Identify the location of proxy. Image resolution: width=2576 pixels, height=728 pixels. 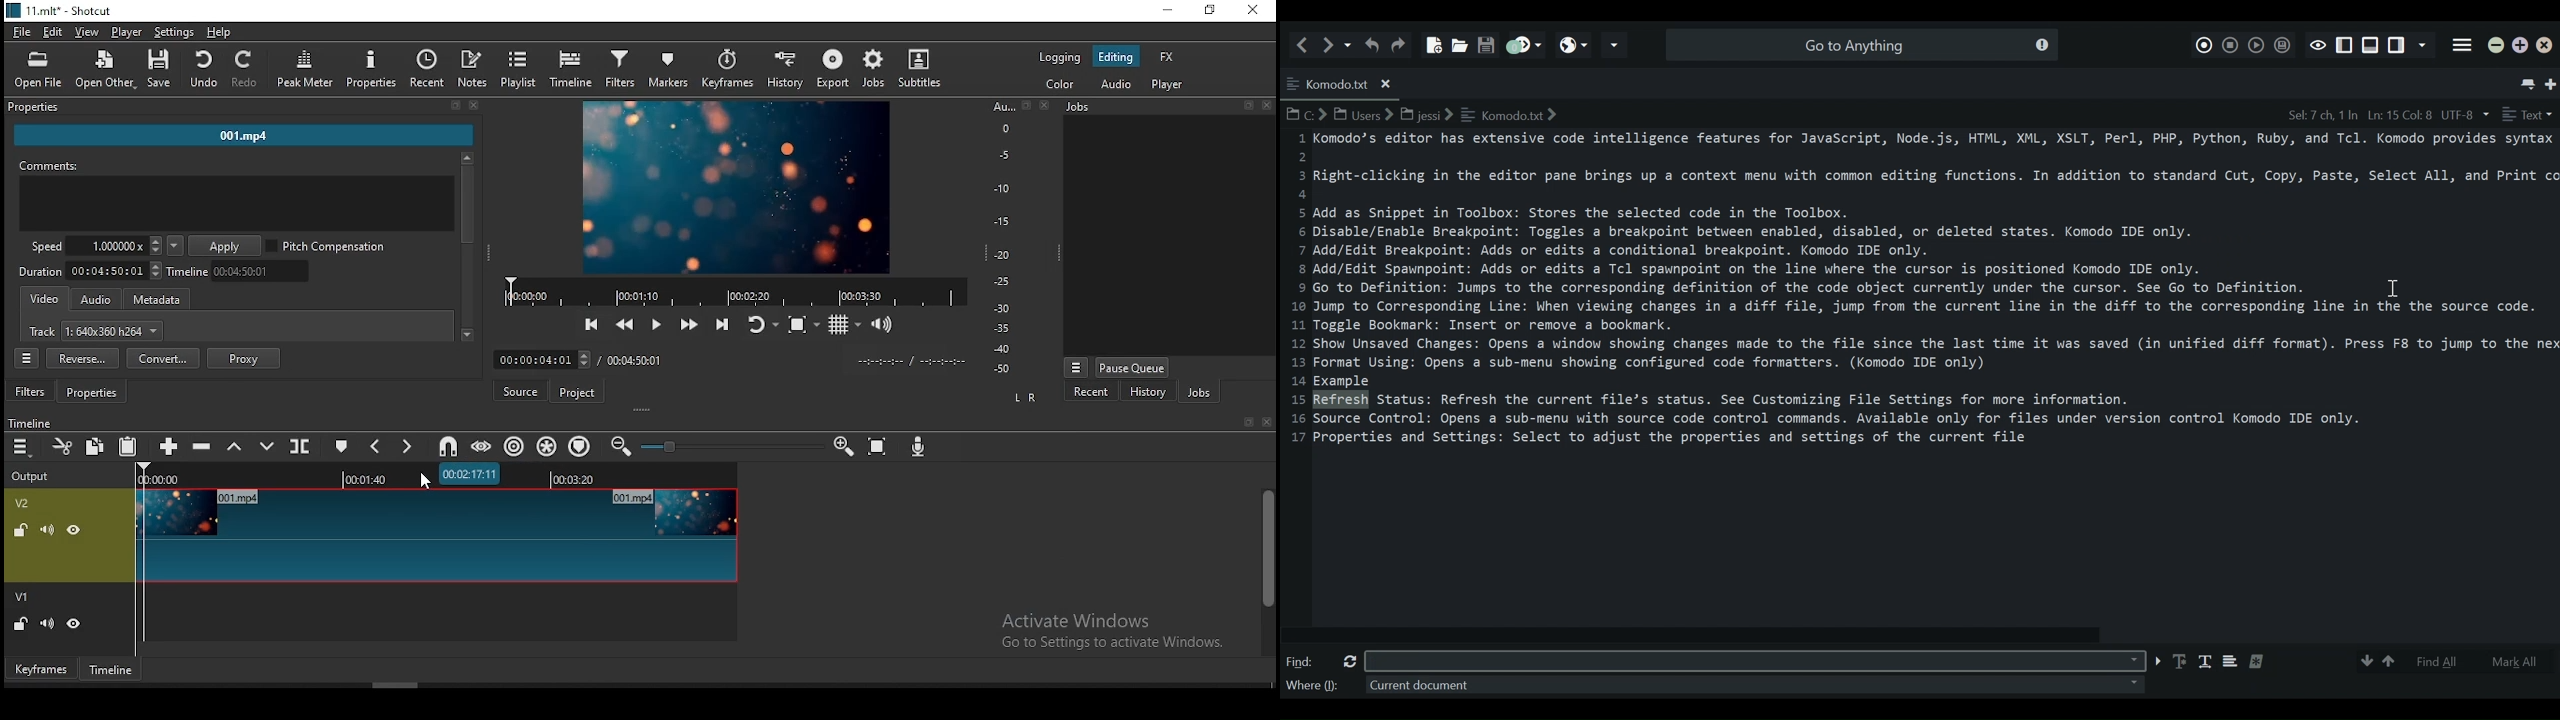
(244, 358).